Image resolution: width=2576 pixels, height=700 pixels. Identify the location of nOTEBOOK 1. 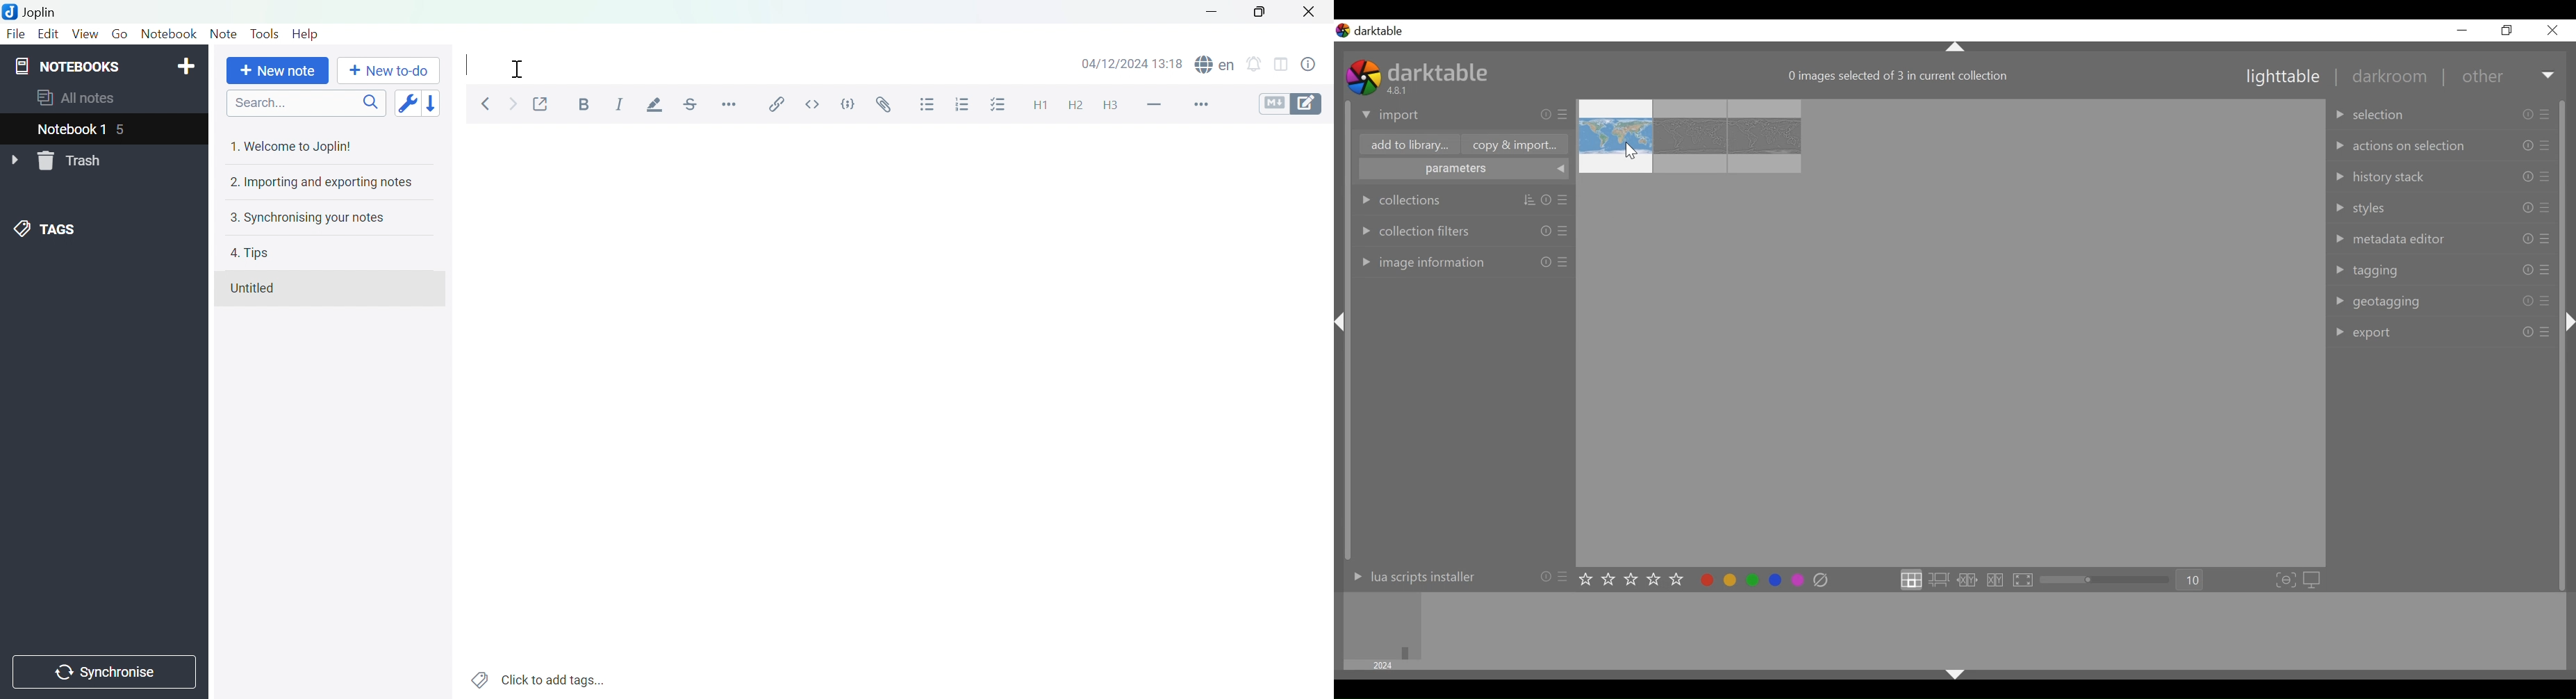
(73, 129).